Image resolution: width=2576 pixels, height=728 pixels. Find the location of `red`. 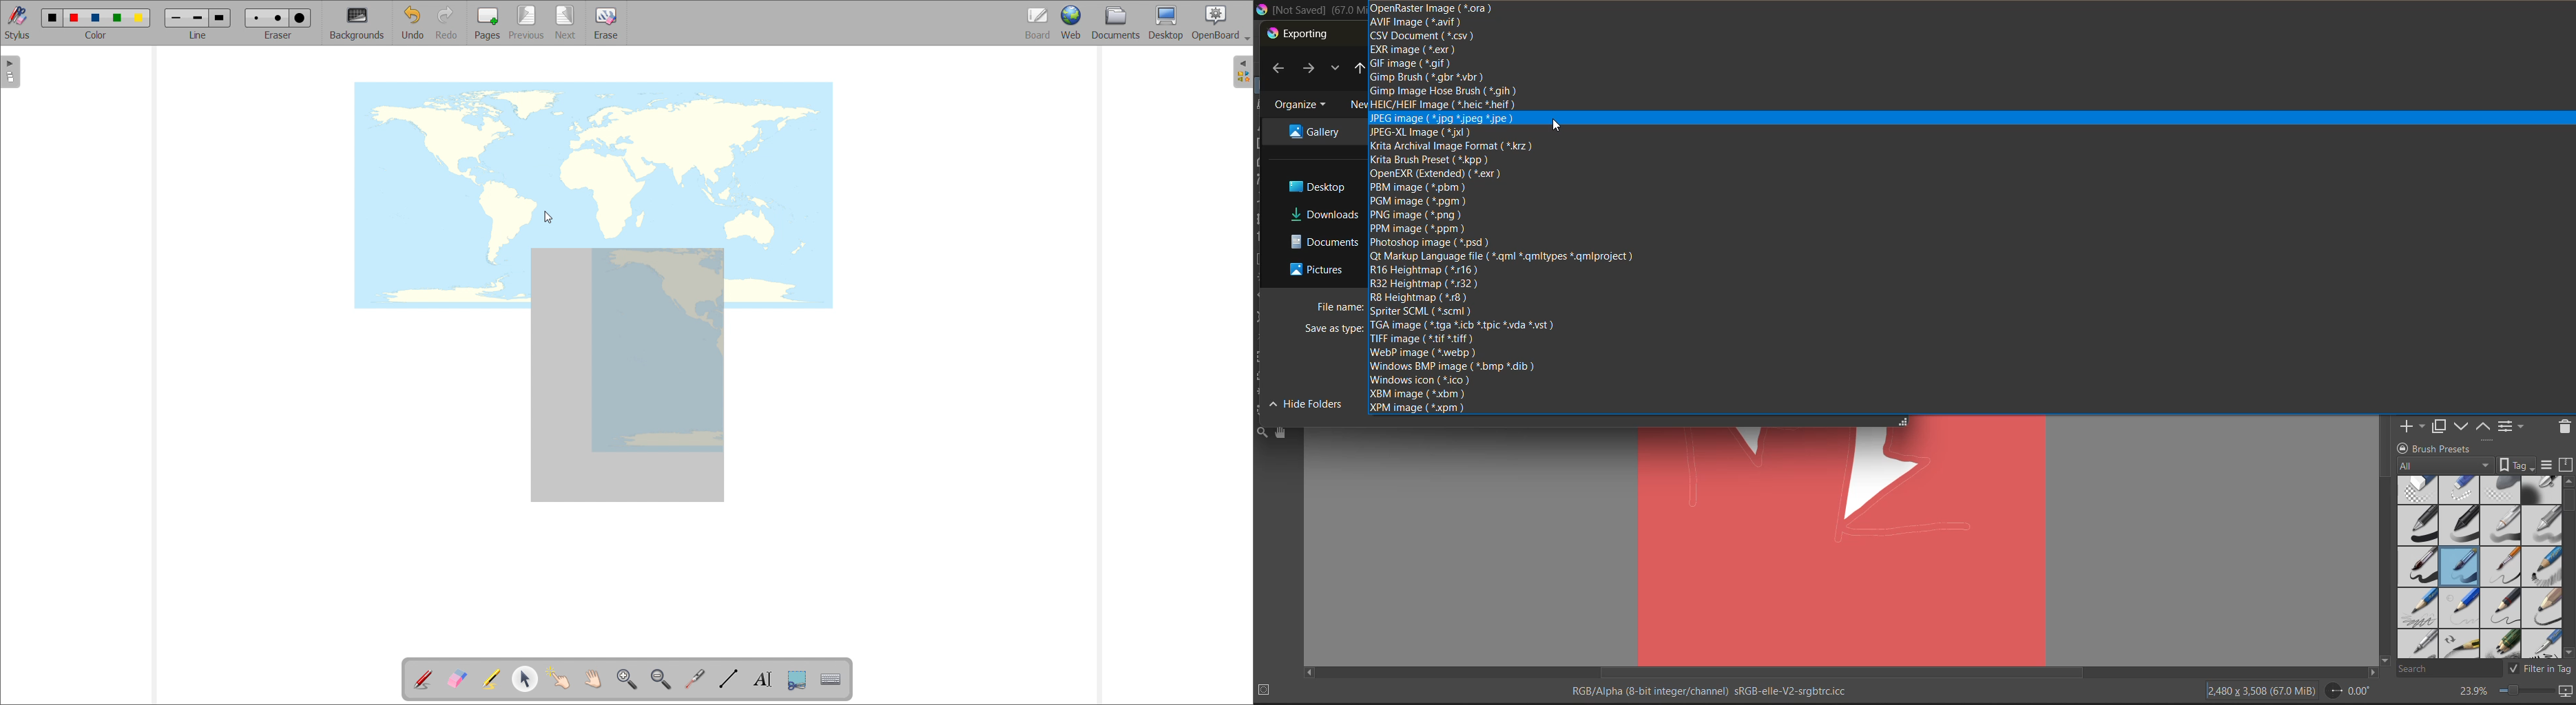

red is located at coordinates (74, 17).